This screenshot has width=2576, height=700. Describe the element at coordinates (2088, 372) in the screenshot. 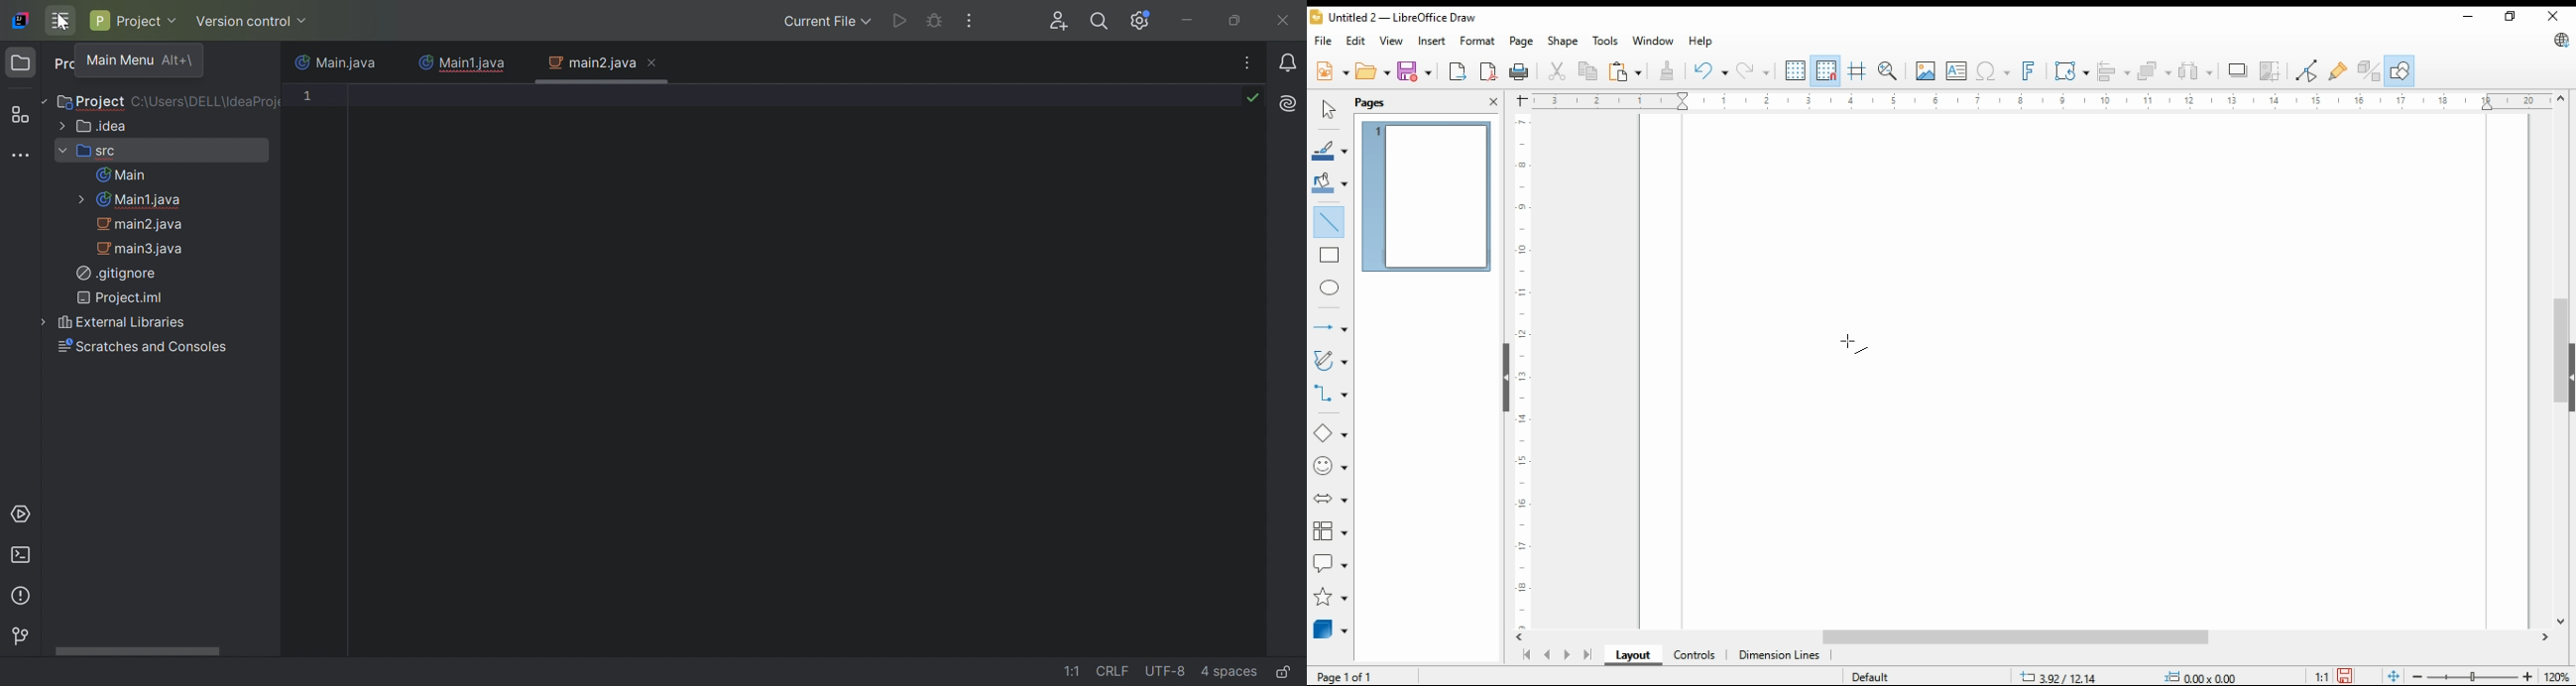

I see `Page` at that location.